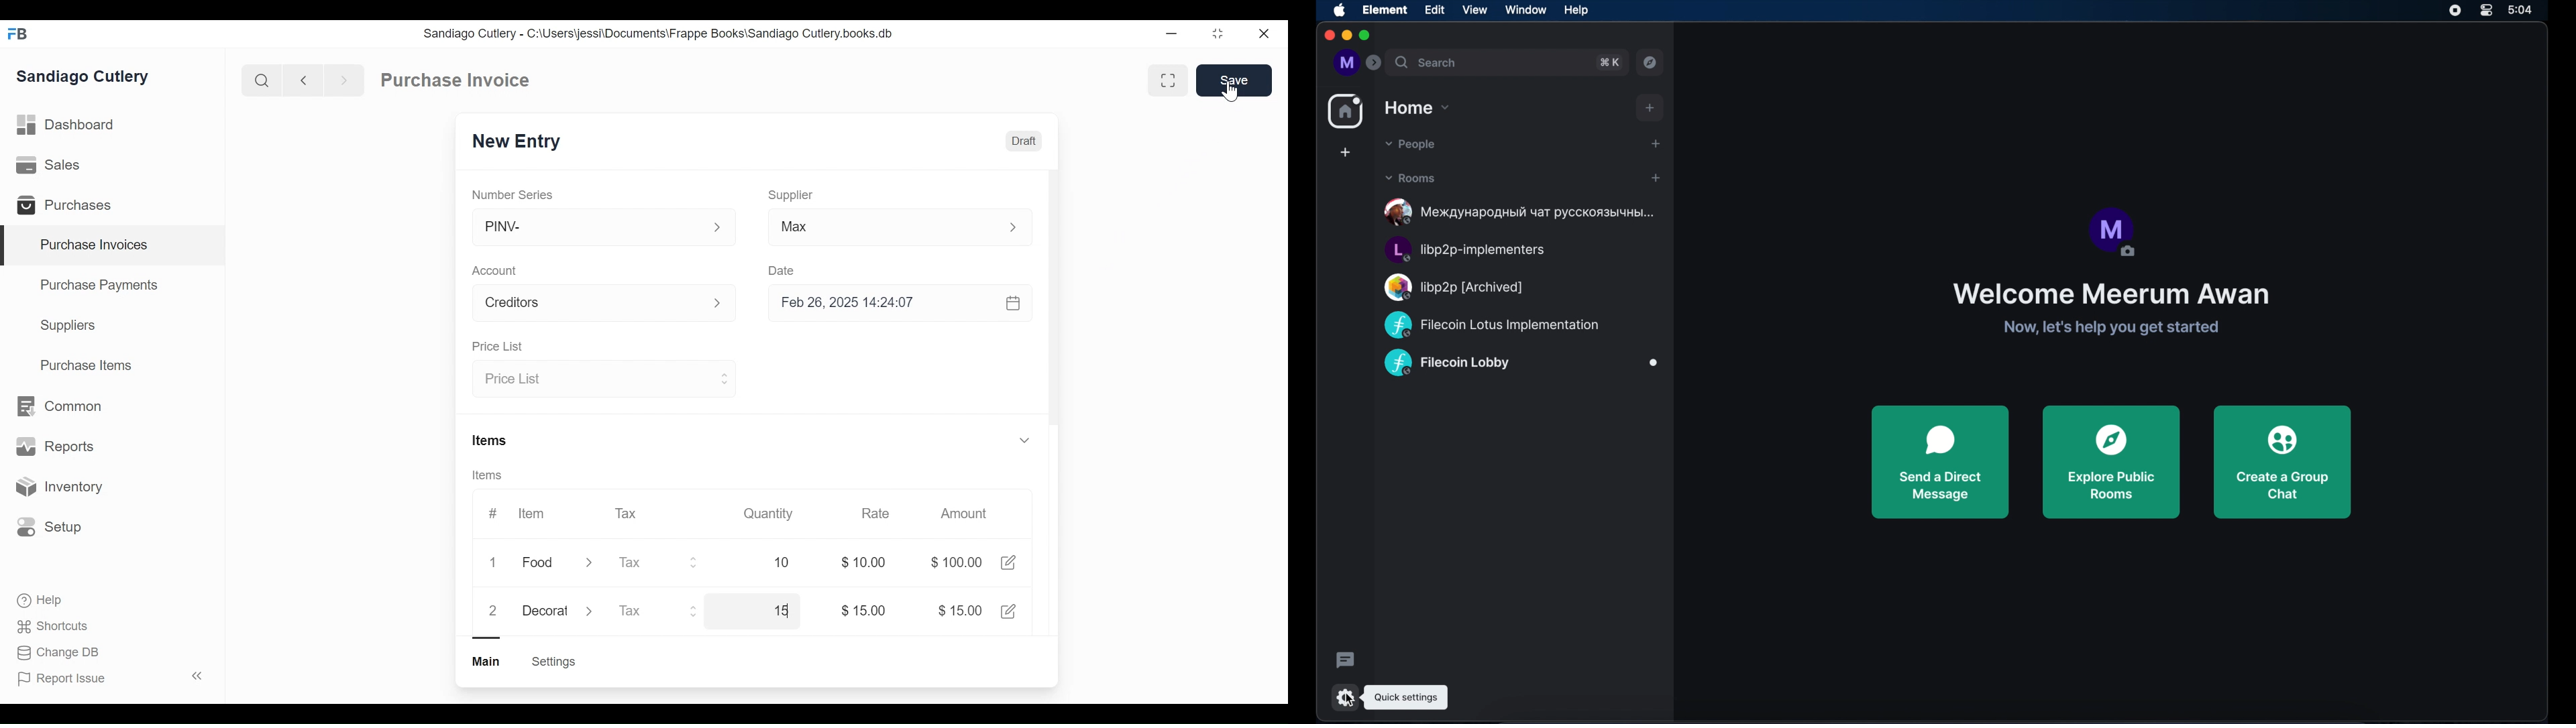 The image size is (2576, 728). I want to click on Feb 26, 2025 14:24:07, so click(892, 303).